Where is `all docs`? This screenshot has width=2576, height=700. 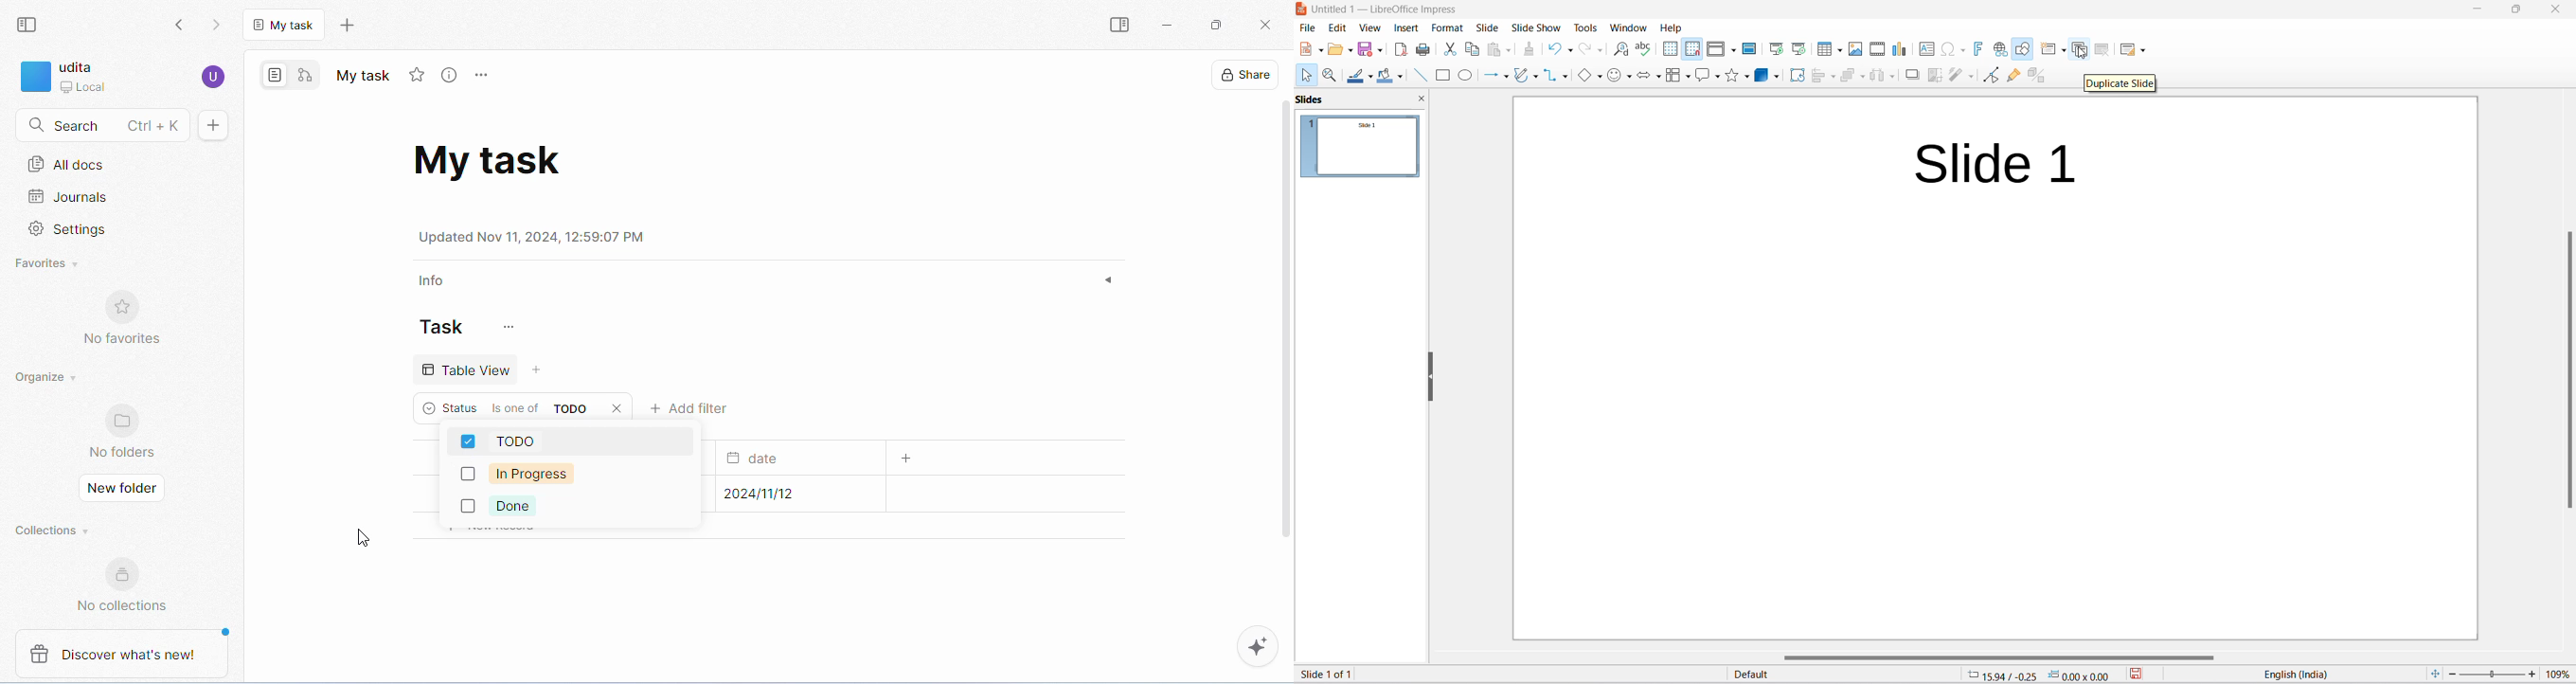
all docs is located at coordinates (68, 164).